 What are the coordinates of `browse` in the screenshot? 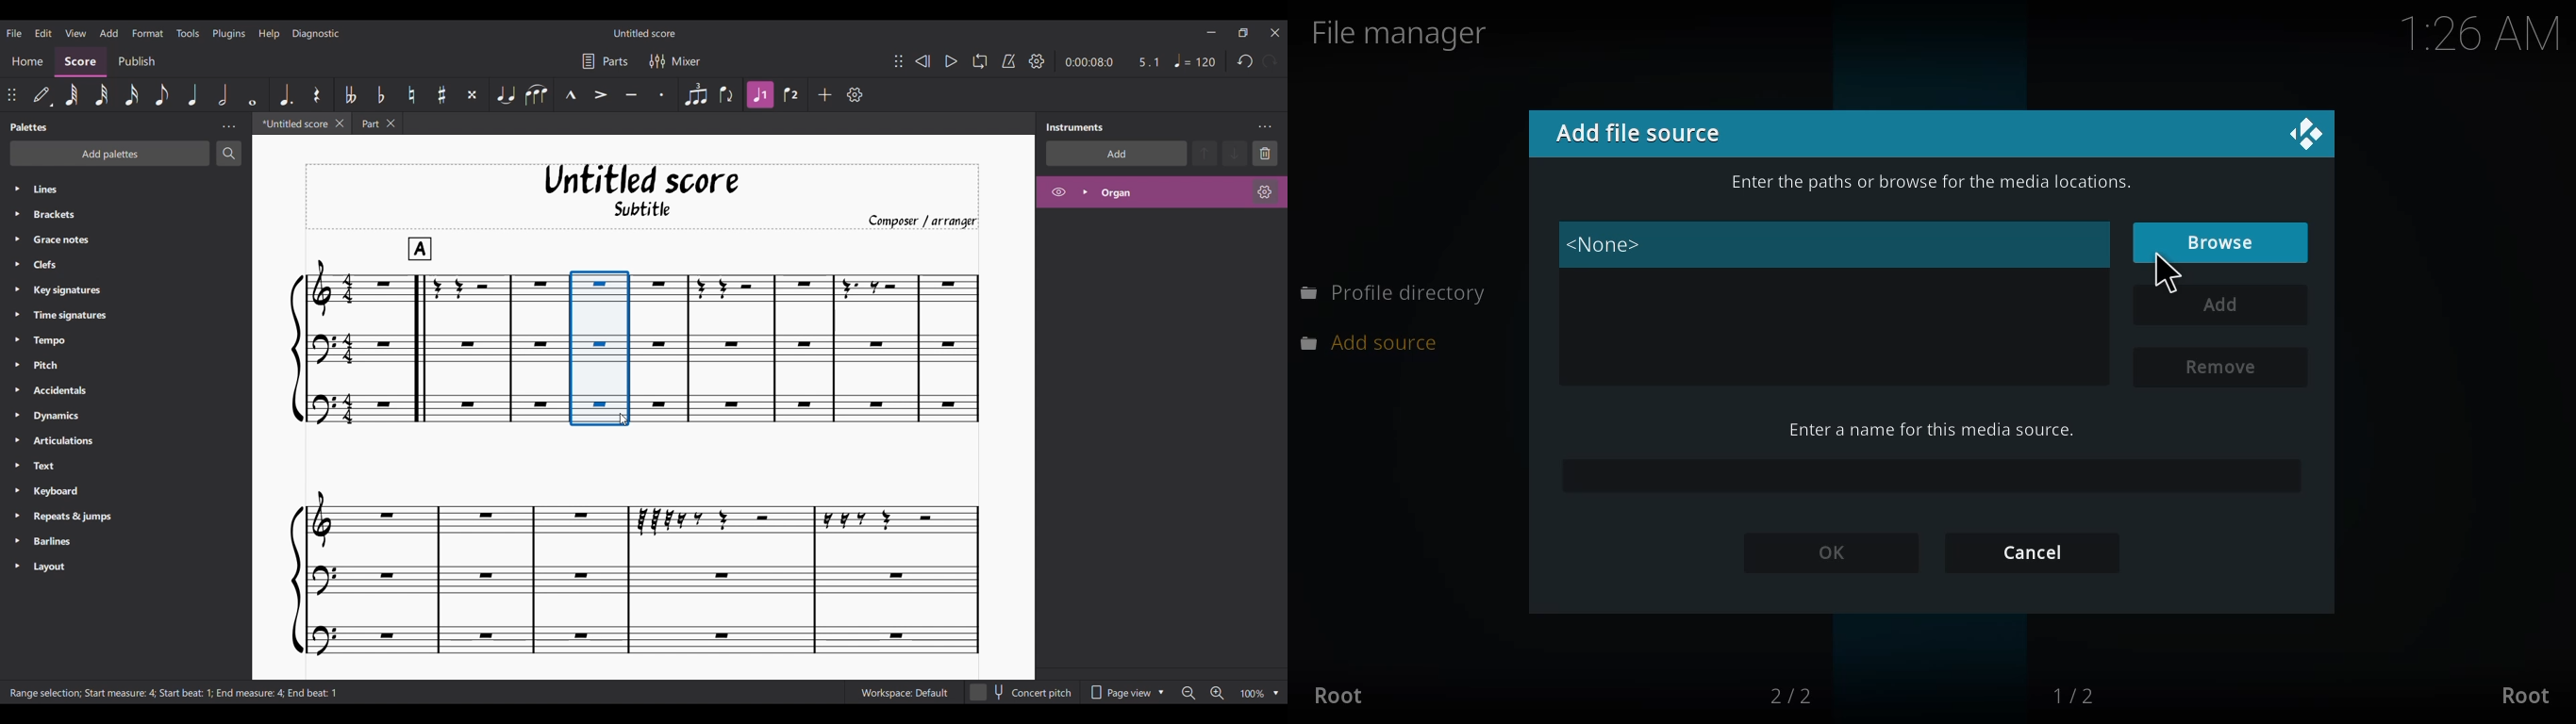 It's located at (2226, 240).